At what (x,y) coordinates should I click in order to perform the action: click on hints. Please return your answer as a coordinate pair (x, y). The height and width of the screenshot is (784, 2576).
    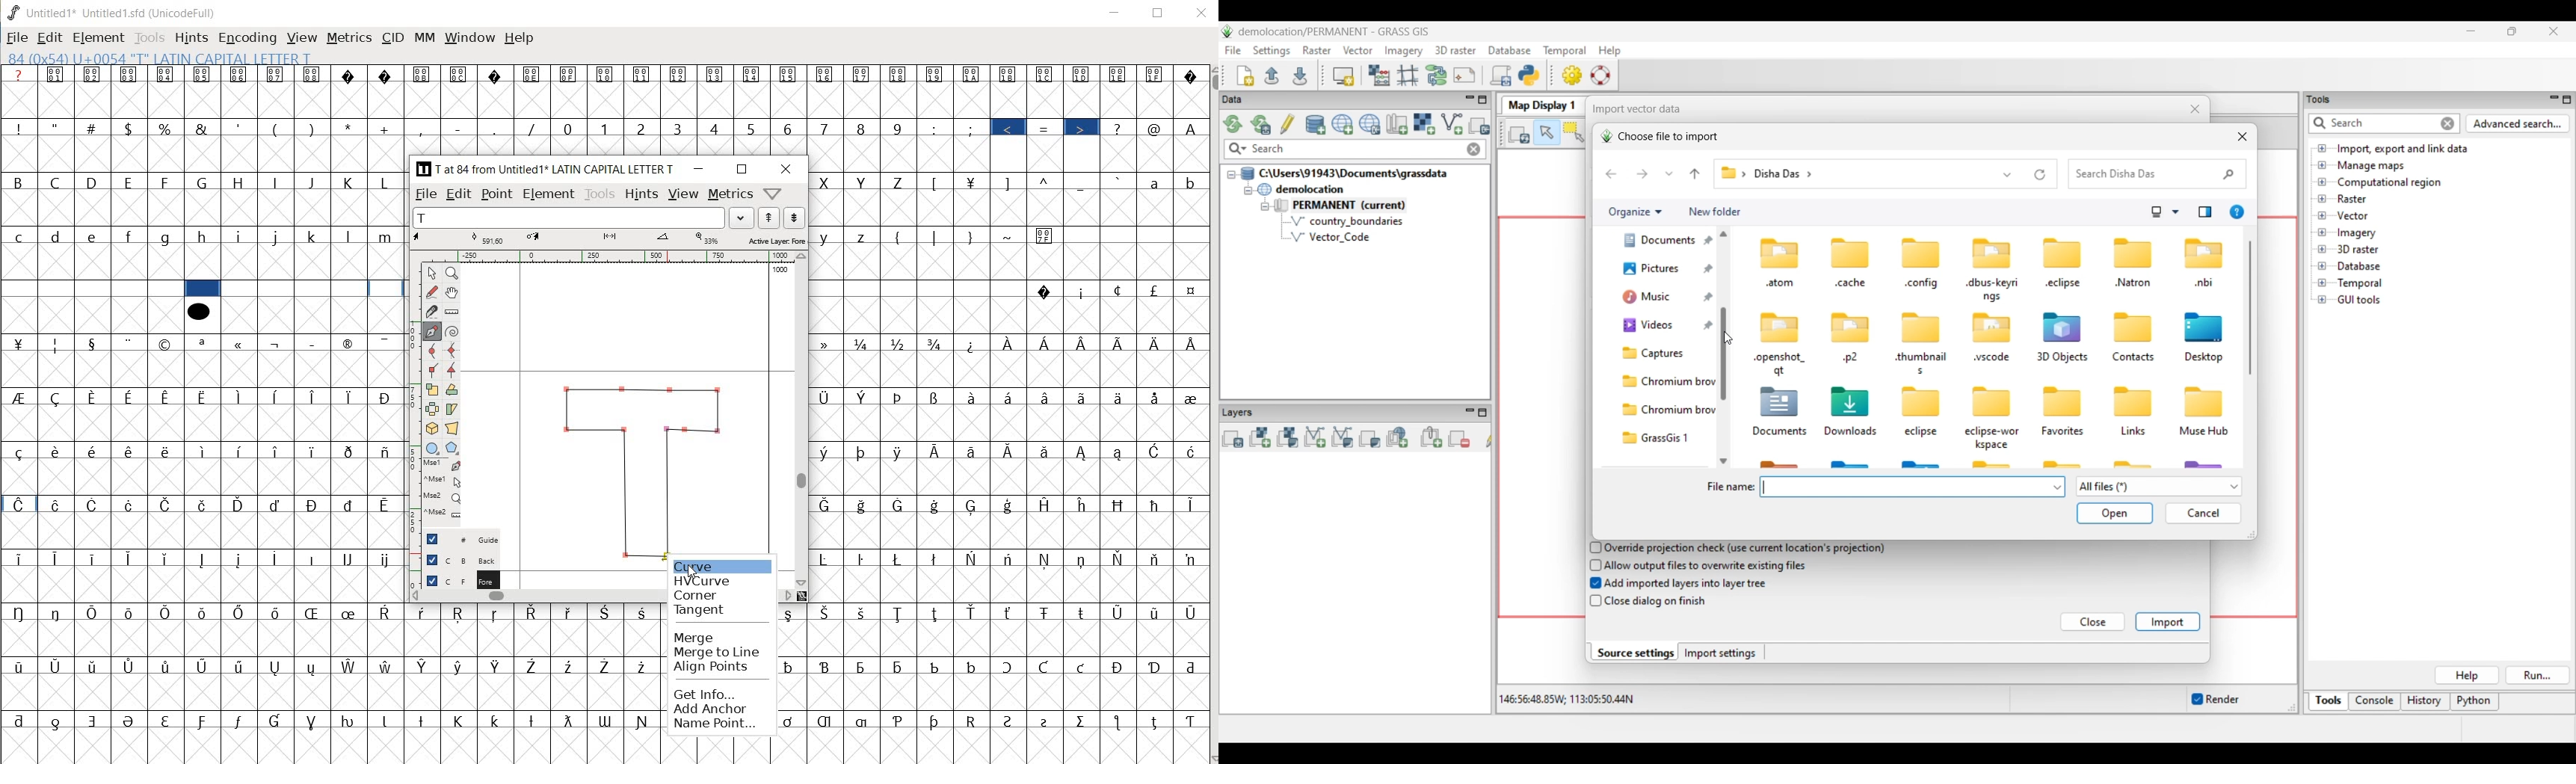
    Looking at the image, I should click on (640, 194).